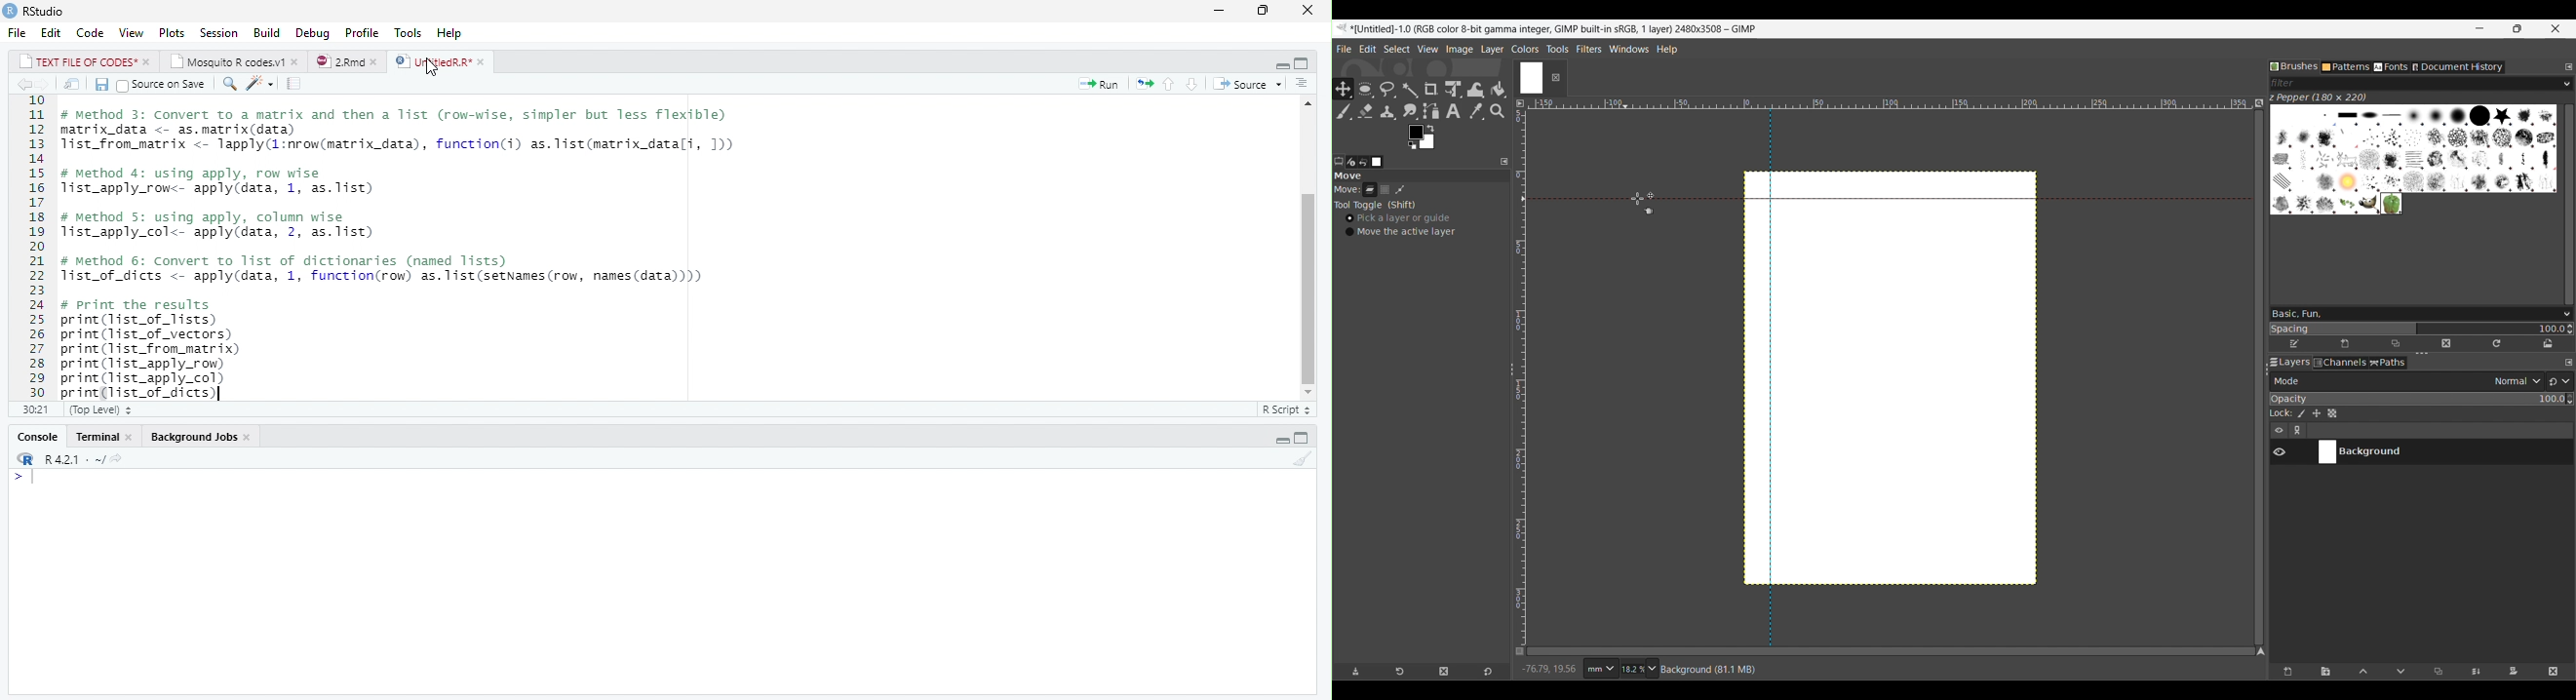 Image resolution: width=2576 pixels, height=700 pixels. What do you see at coordinates (1387, 89) in the screenshot?
I see `Free select tool` at bounding box center [1387, 89].